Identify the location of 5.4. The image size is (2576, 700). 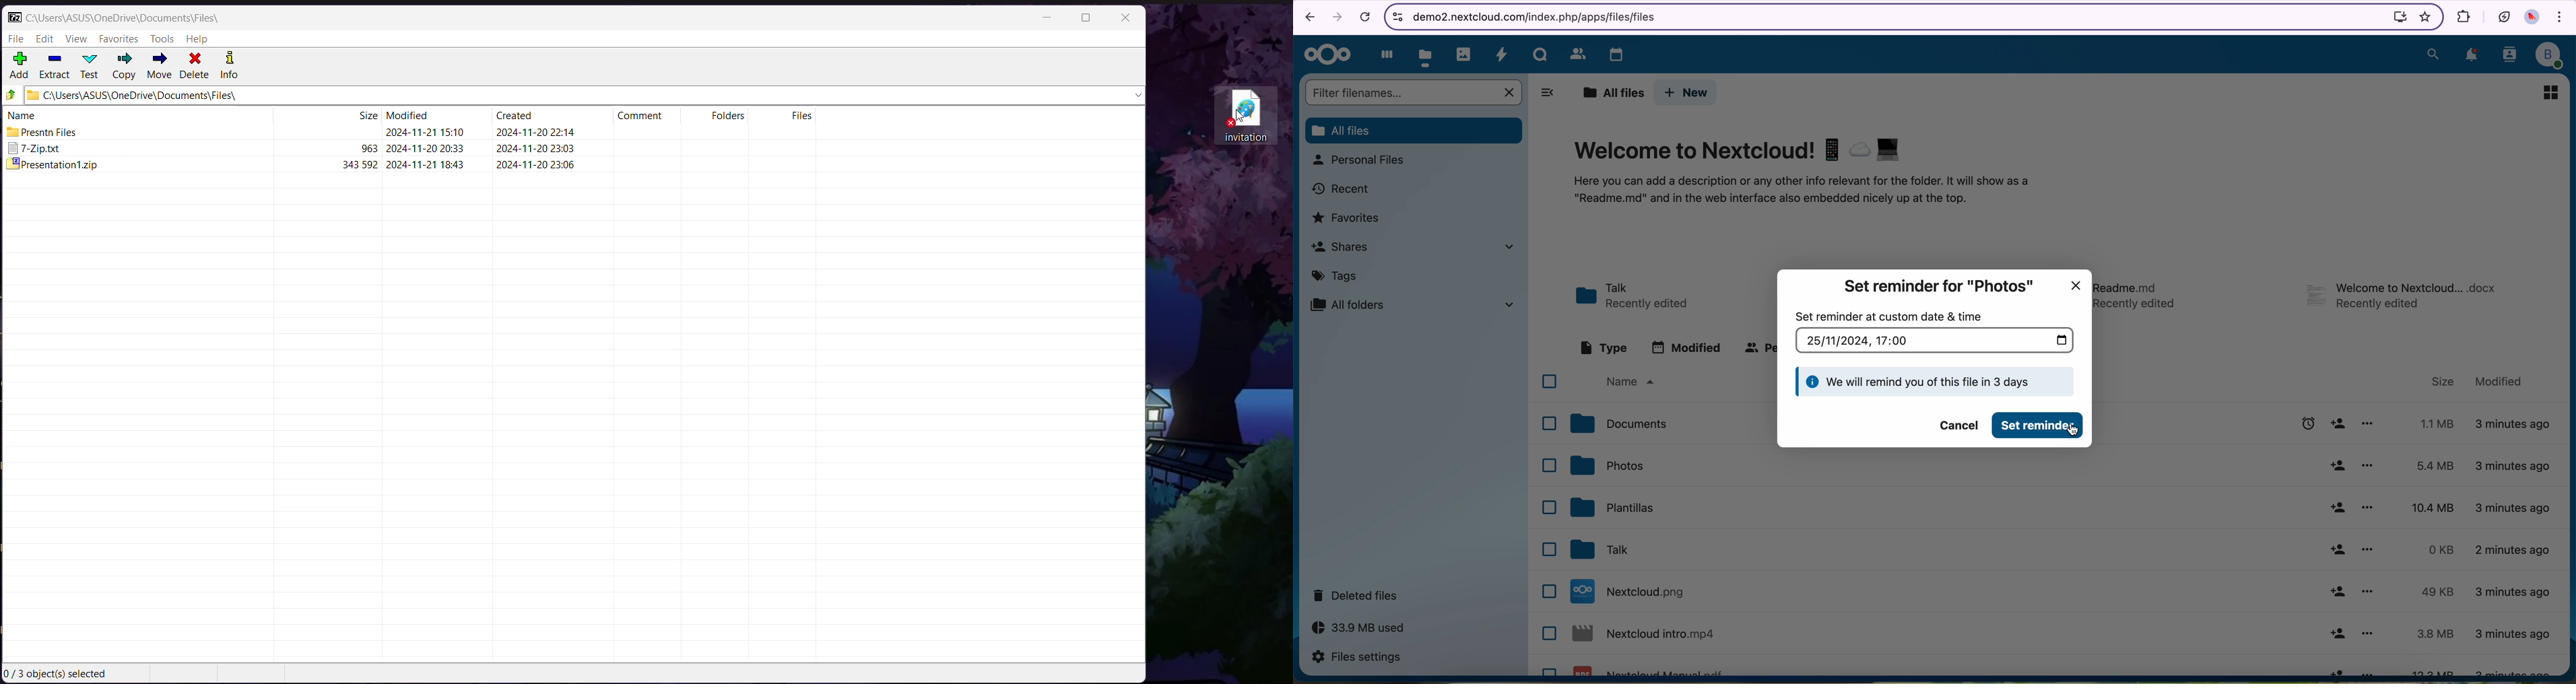
(2440, 466).